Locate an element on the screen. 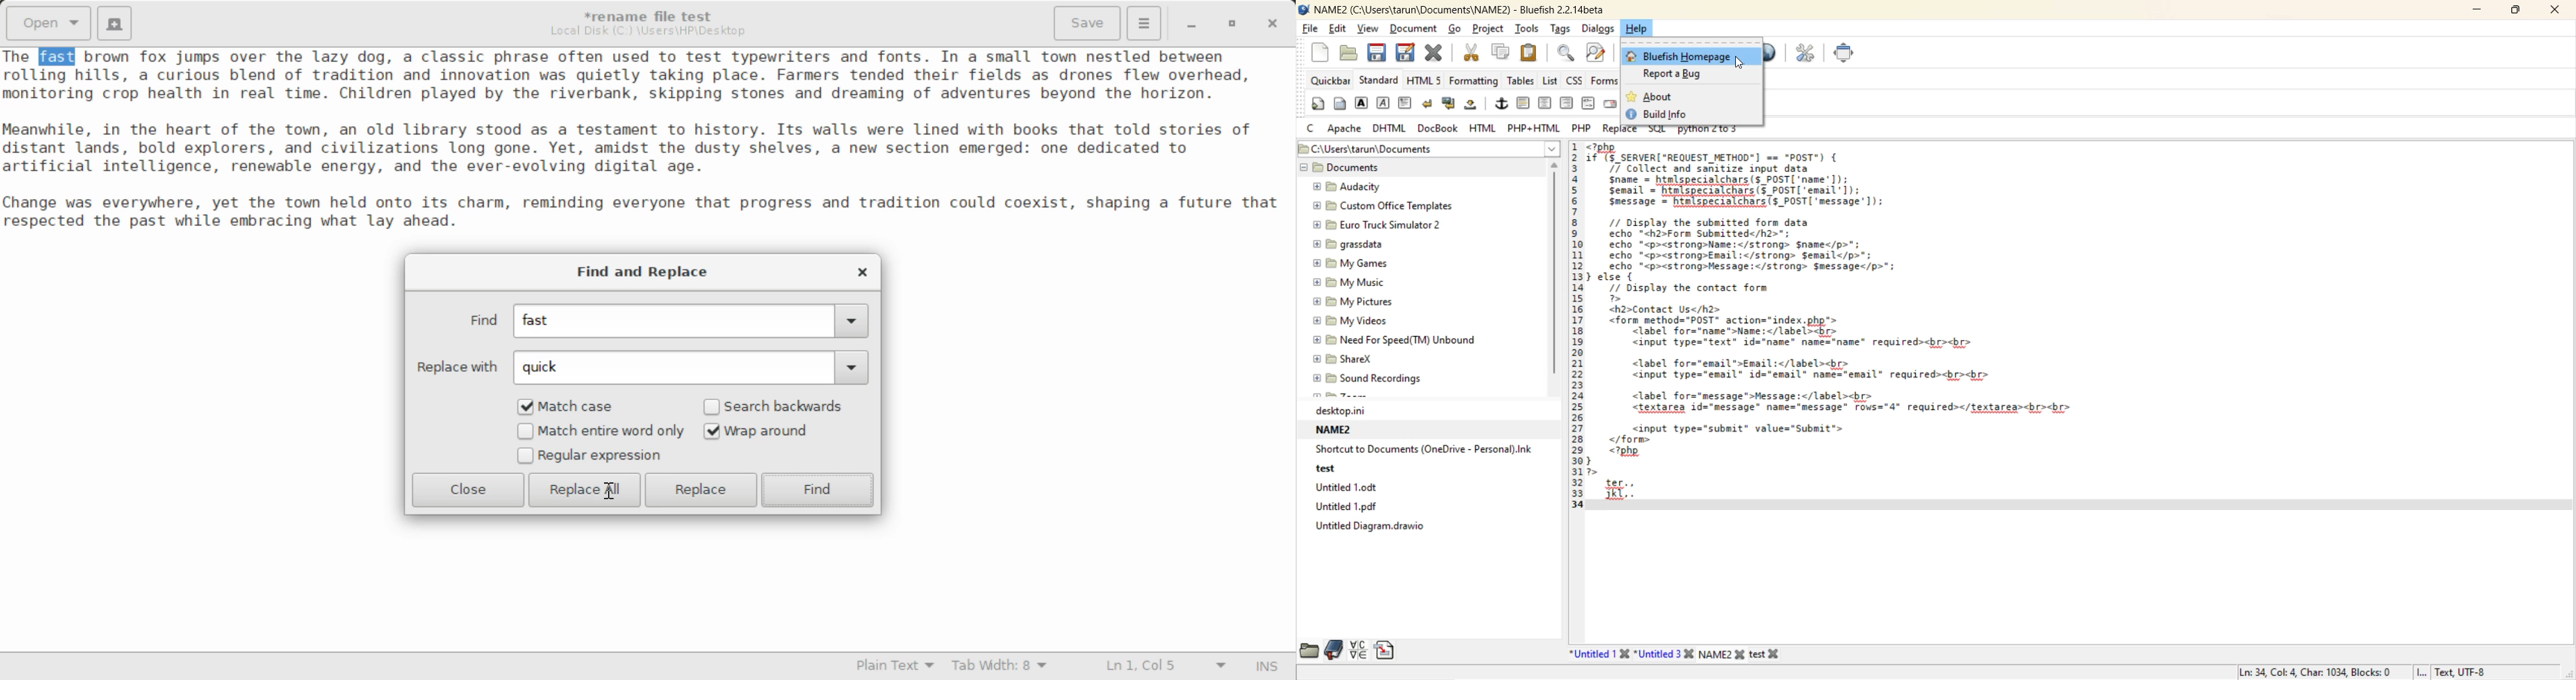 This screenshot has width=2576, height=700. copy is located at coordinates (1500, 53).